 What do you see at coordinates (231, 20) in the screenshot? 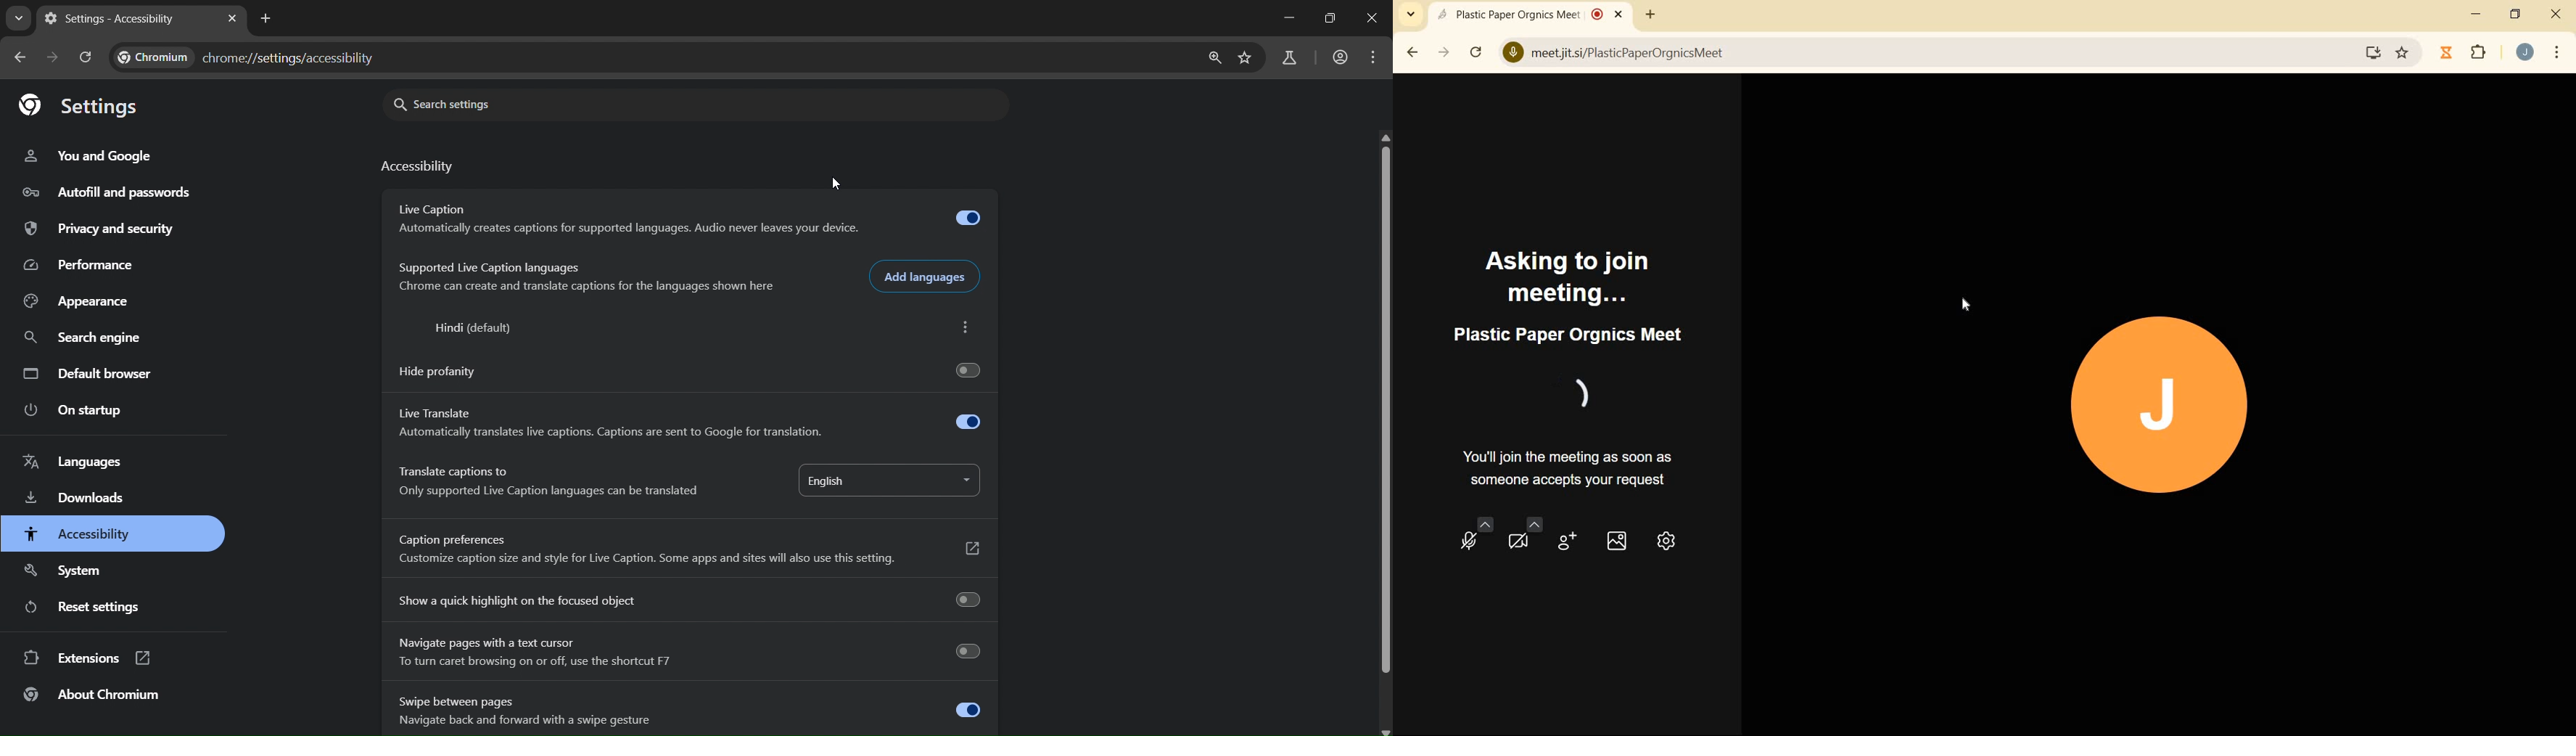
I see `close tab` at bounding box center [231, 20].